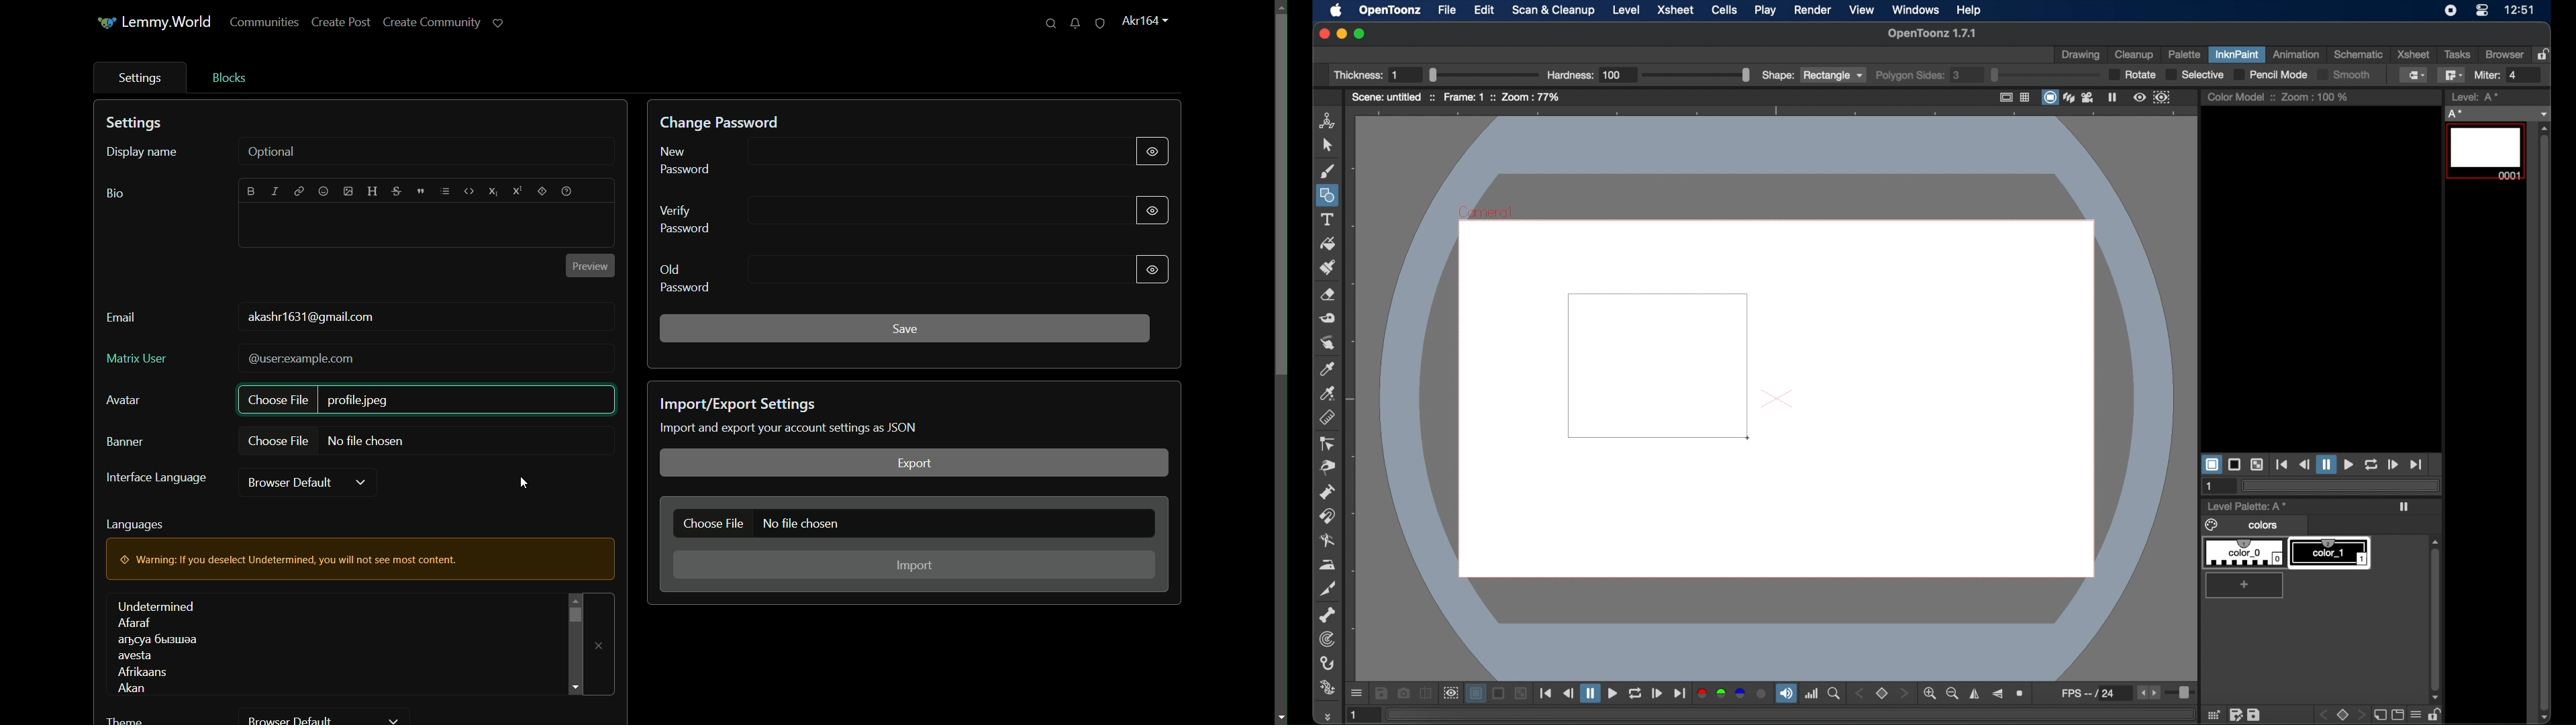 This screenshot has height=728, width=2576. What do you see at coordinates (600, 645) in the screenshot?
I see `remove` at bounding box center [600, 645].